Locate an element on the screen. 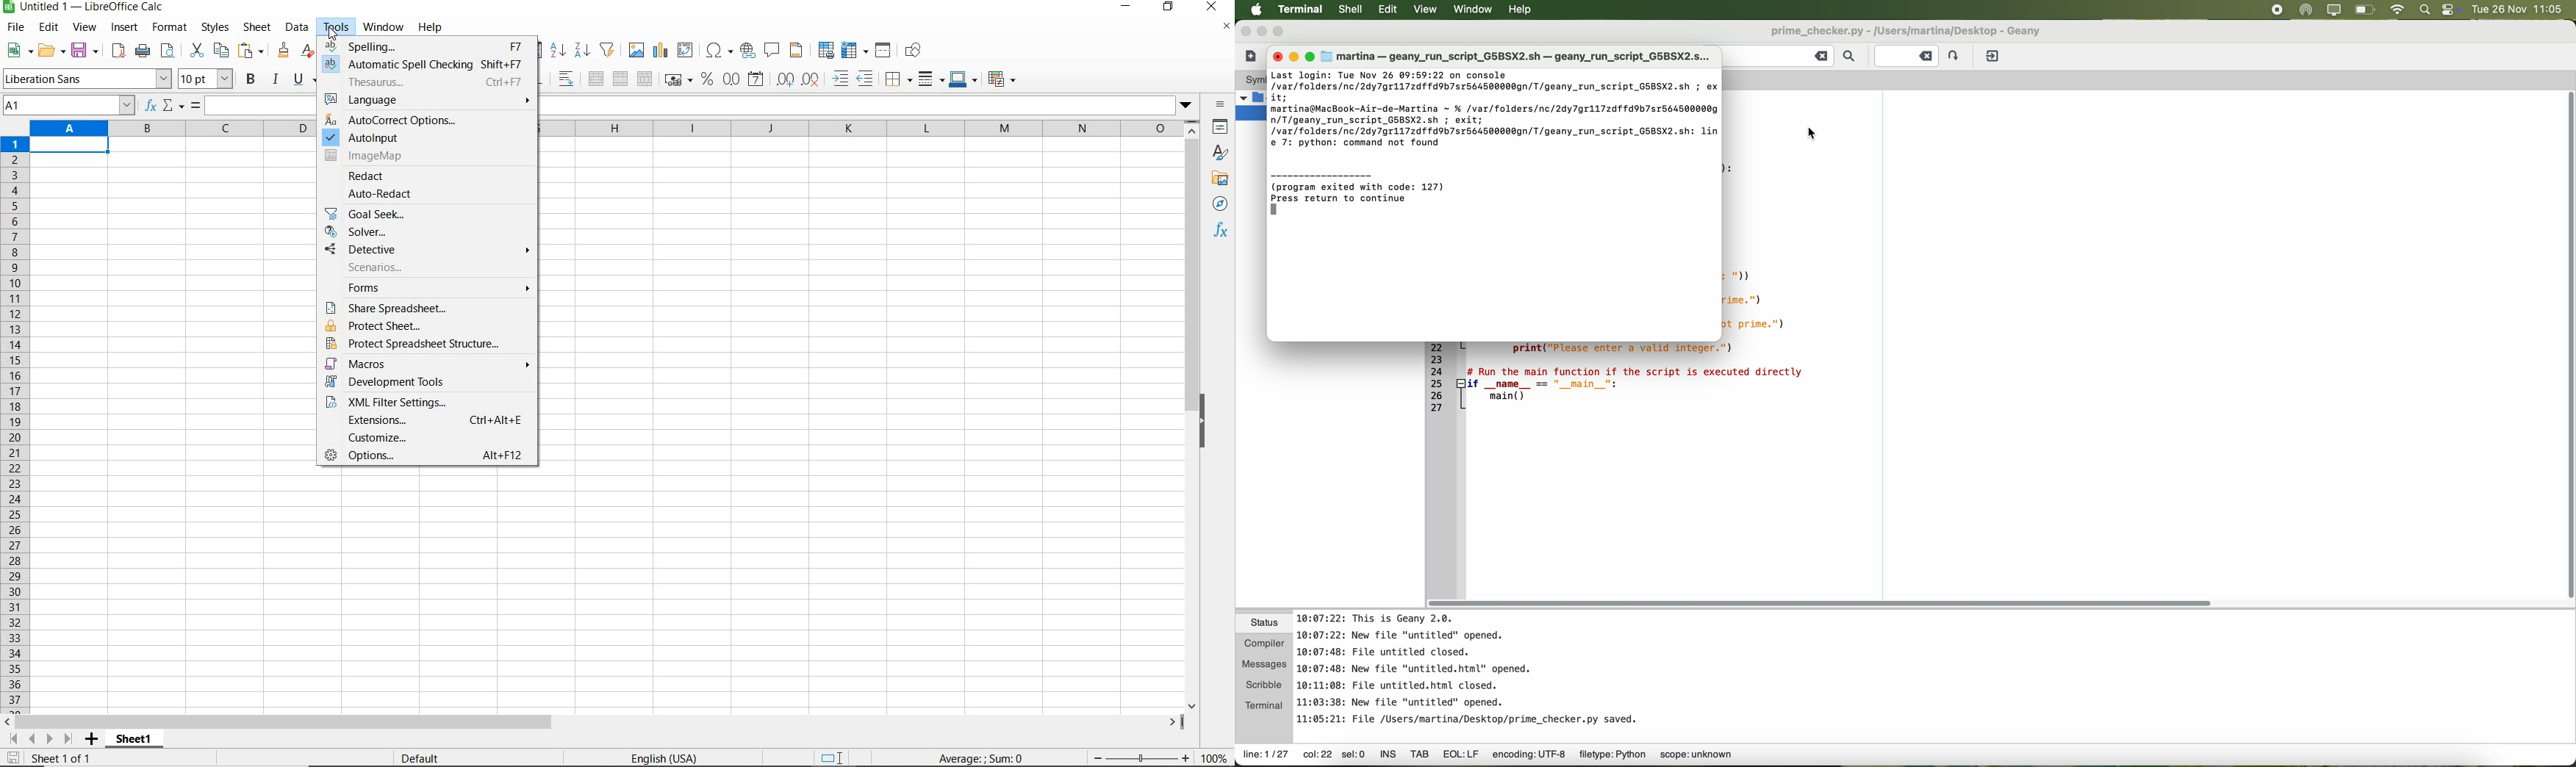 This screenshot has height=784, width=2576. border style is located at coordinates (928, 78).